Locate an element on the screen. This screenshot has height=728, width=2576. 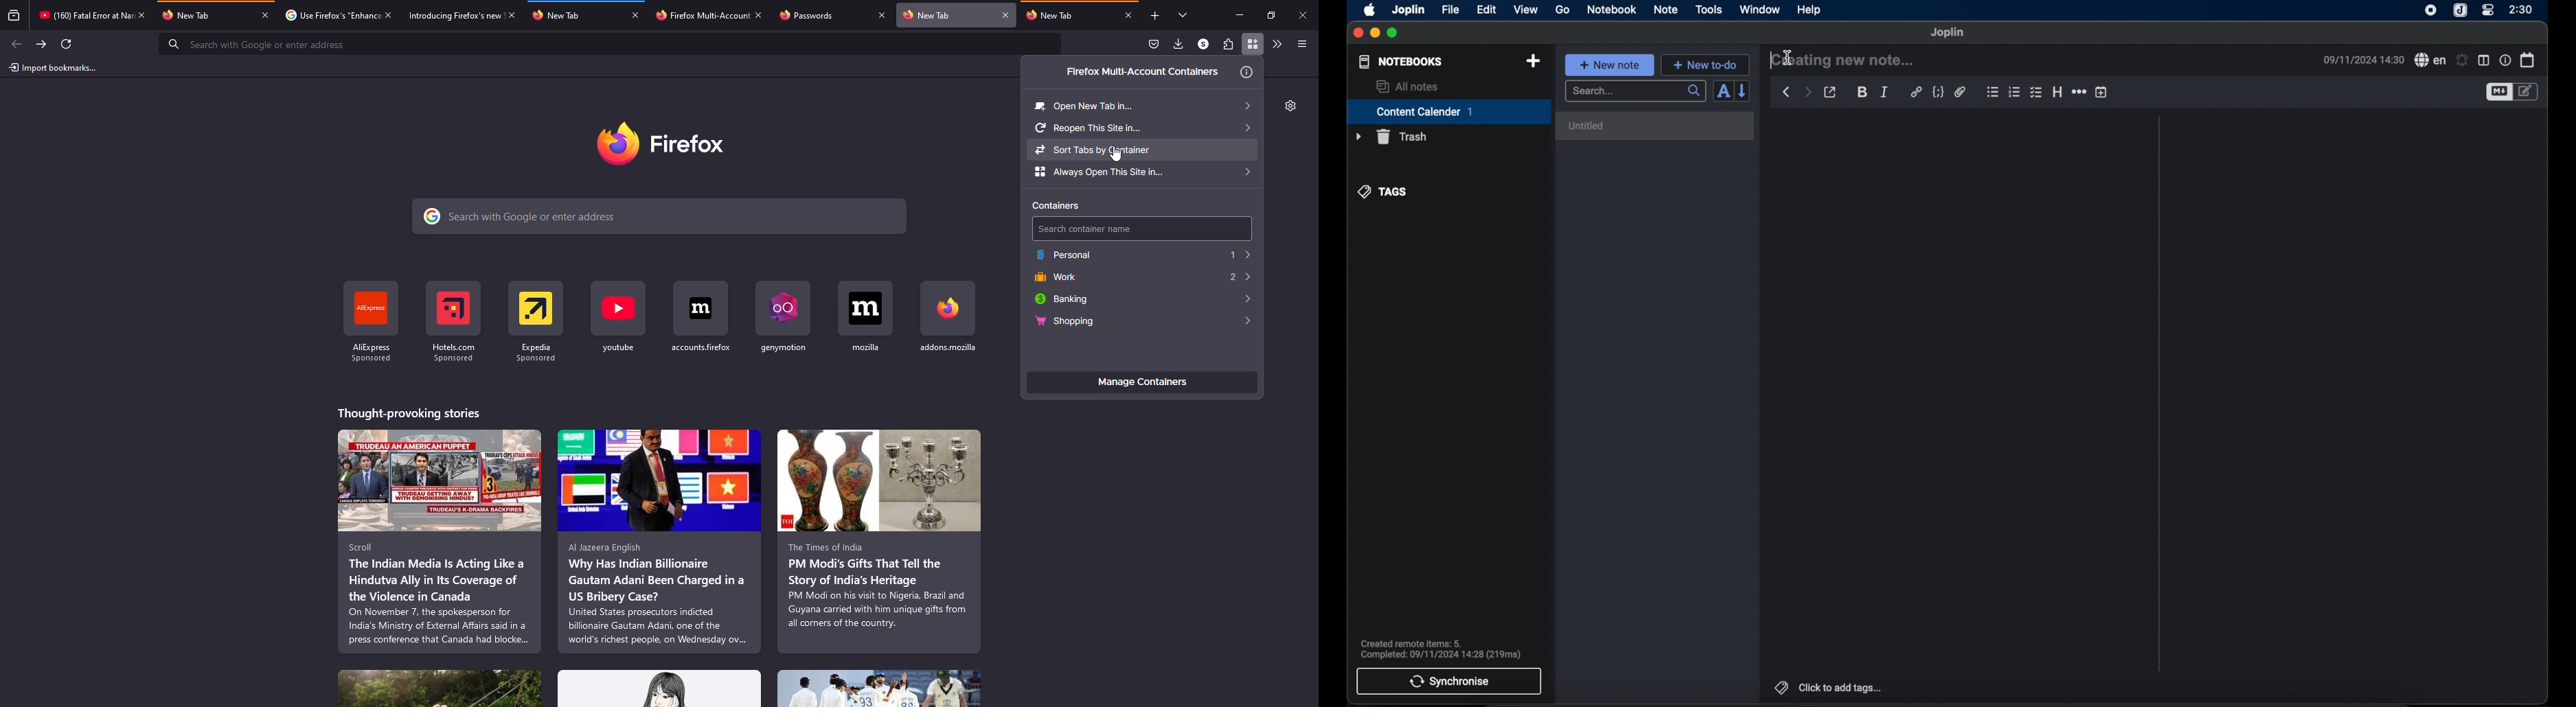
new notebook is located at coordinates (1534, 62).